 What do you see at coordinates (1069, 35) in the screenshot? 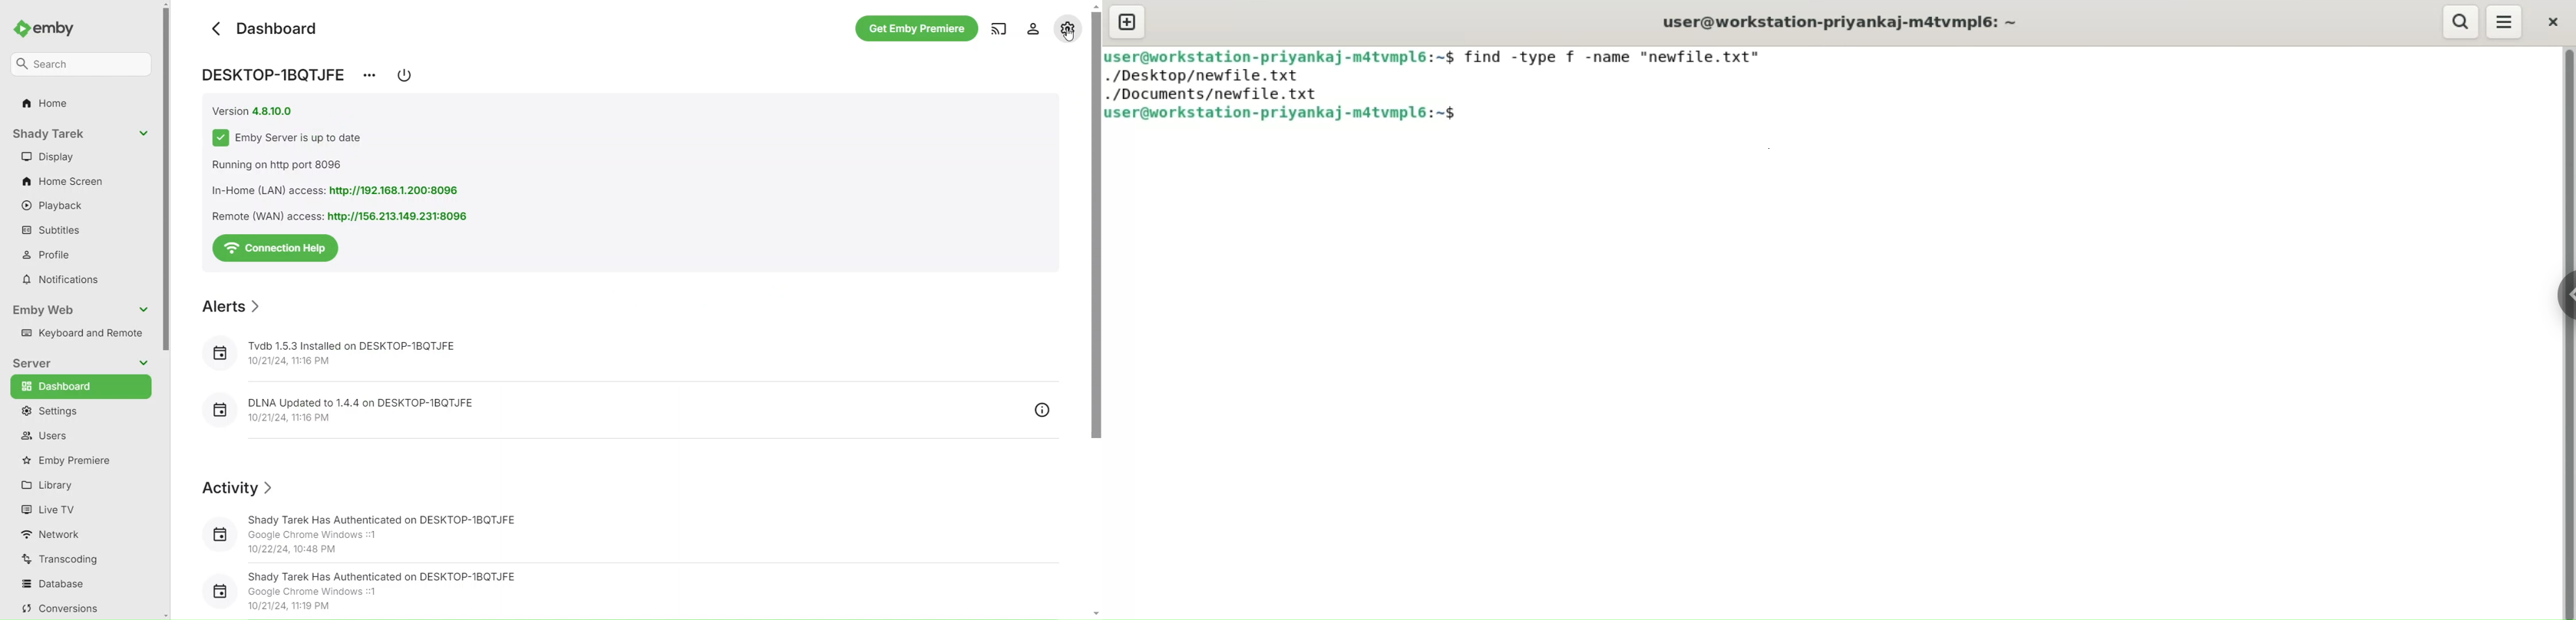
I see `cursor` at bounding box center [1069, 35].